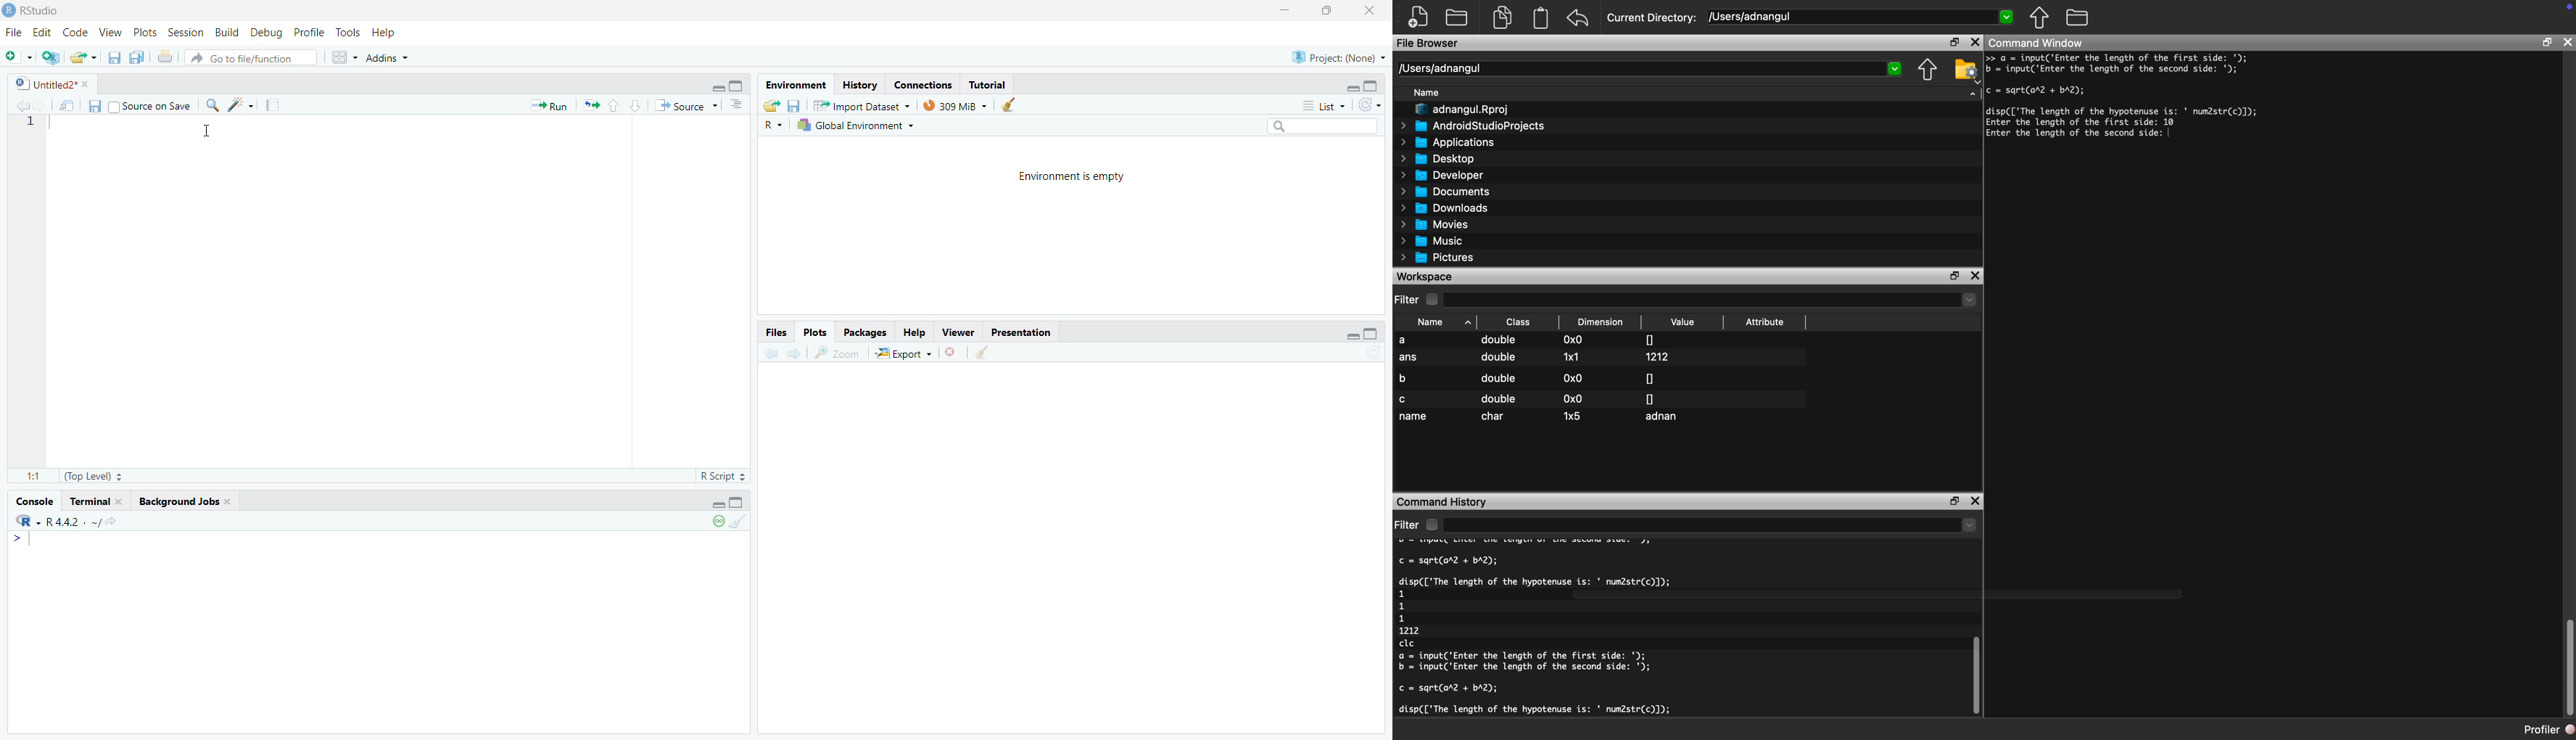 This screenshot has height=756, width=2576. What do you see at coordinates (339, 59) in the screenshot?
I see `grid` at bounding box center [339, 59].